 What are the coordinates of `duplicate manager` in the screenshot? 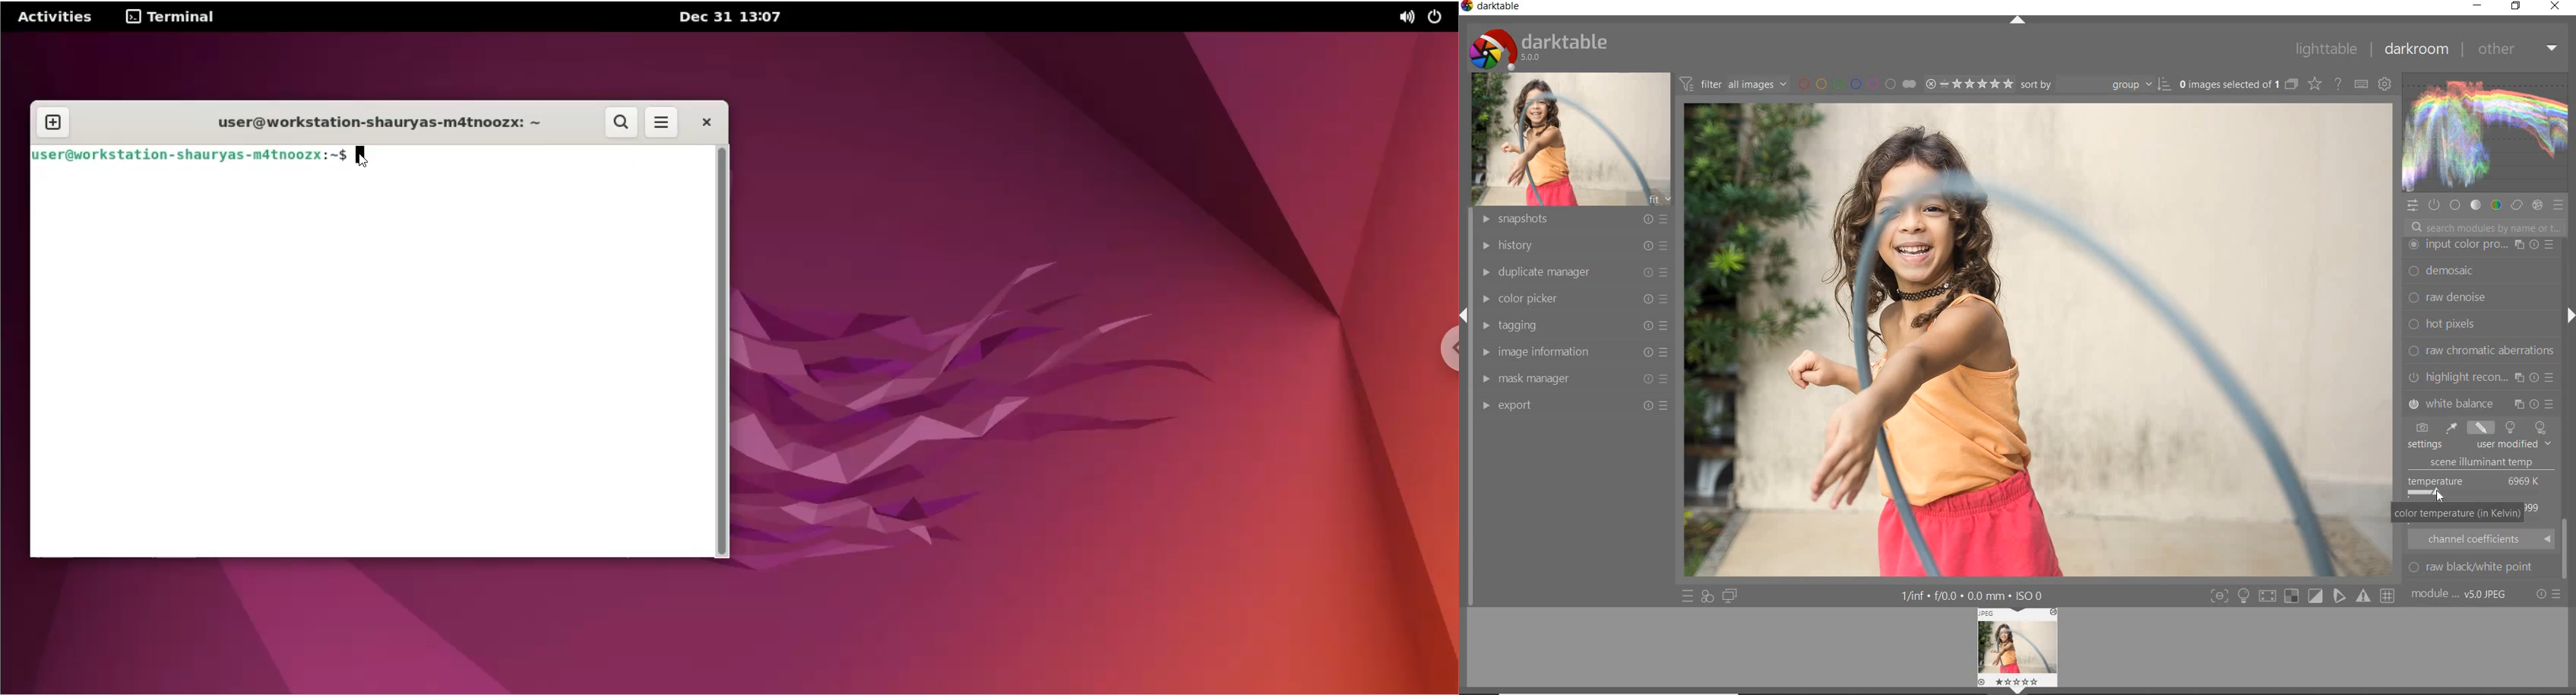 It's located at (1572, 270).